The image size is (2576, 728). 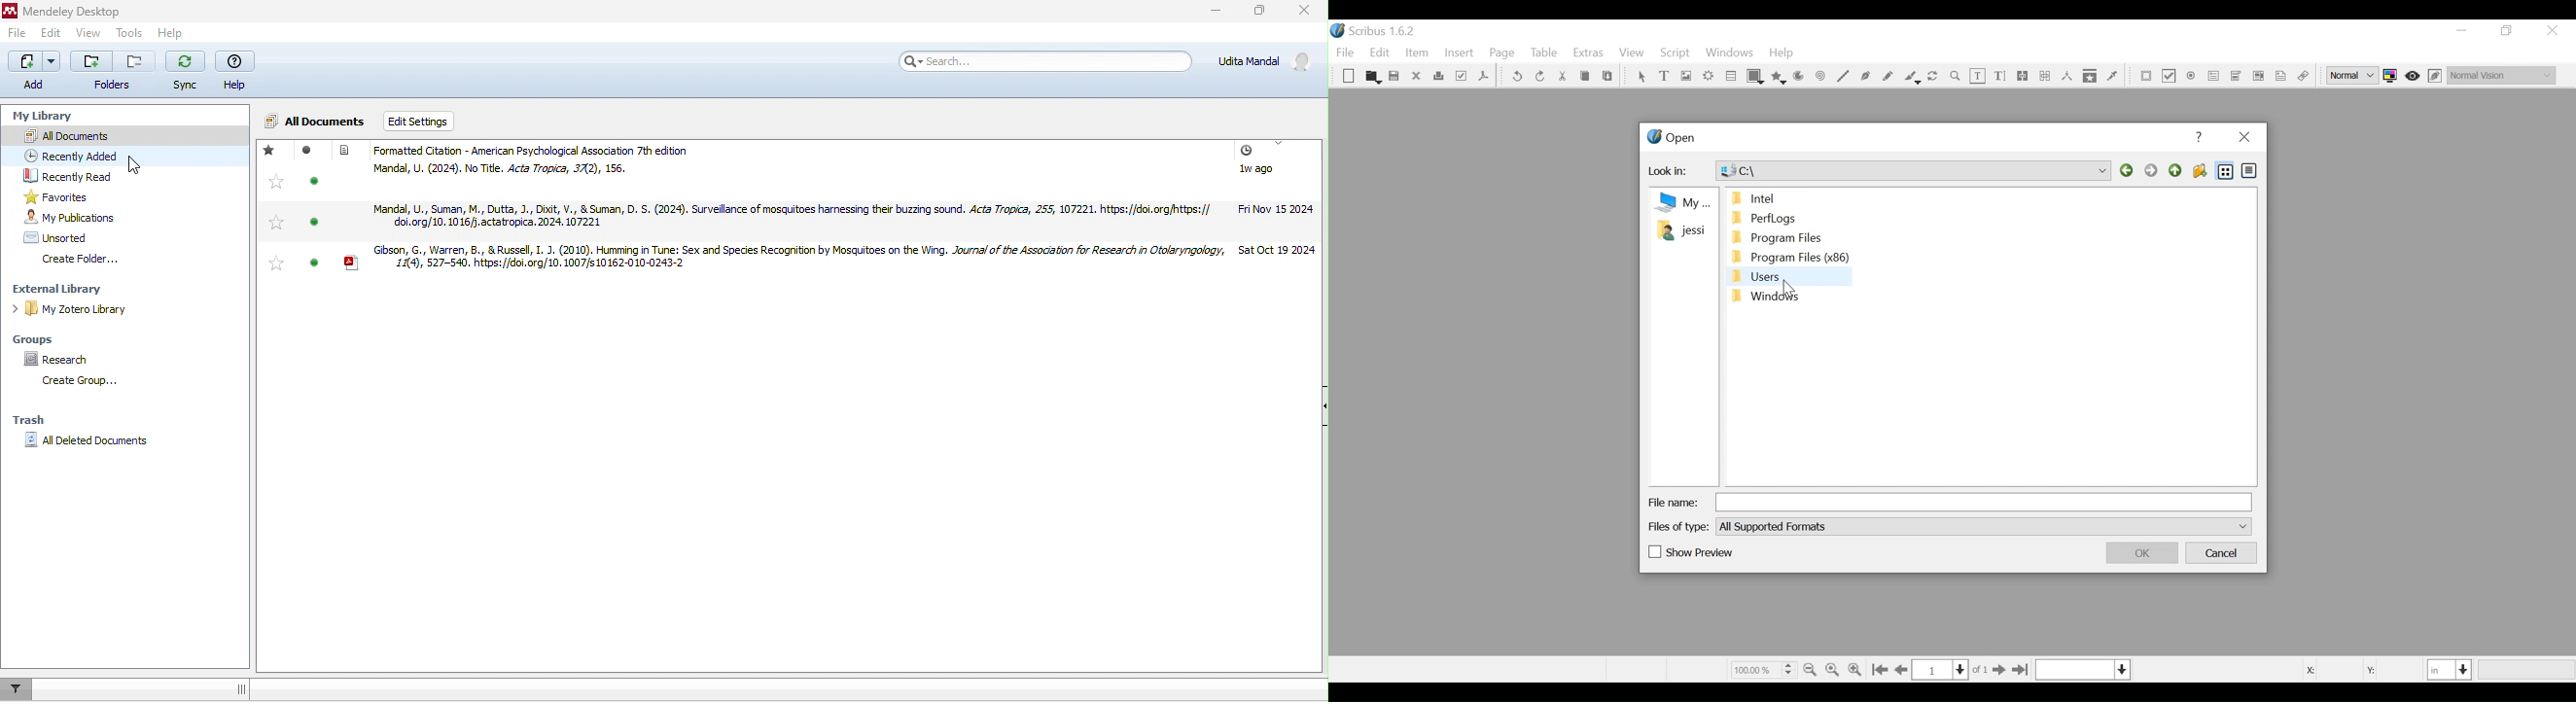 I want to click on undo, so click(x=1518, y=77).